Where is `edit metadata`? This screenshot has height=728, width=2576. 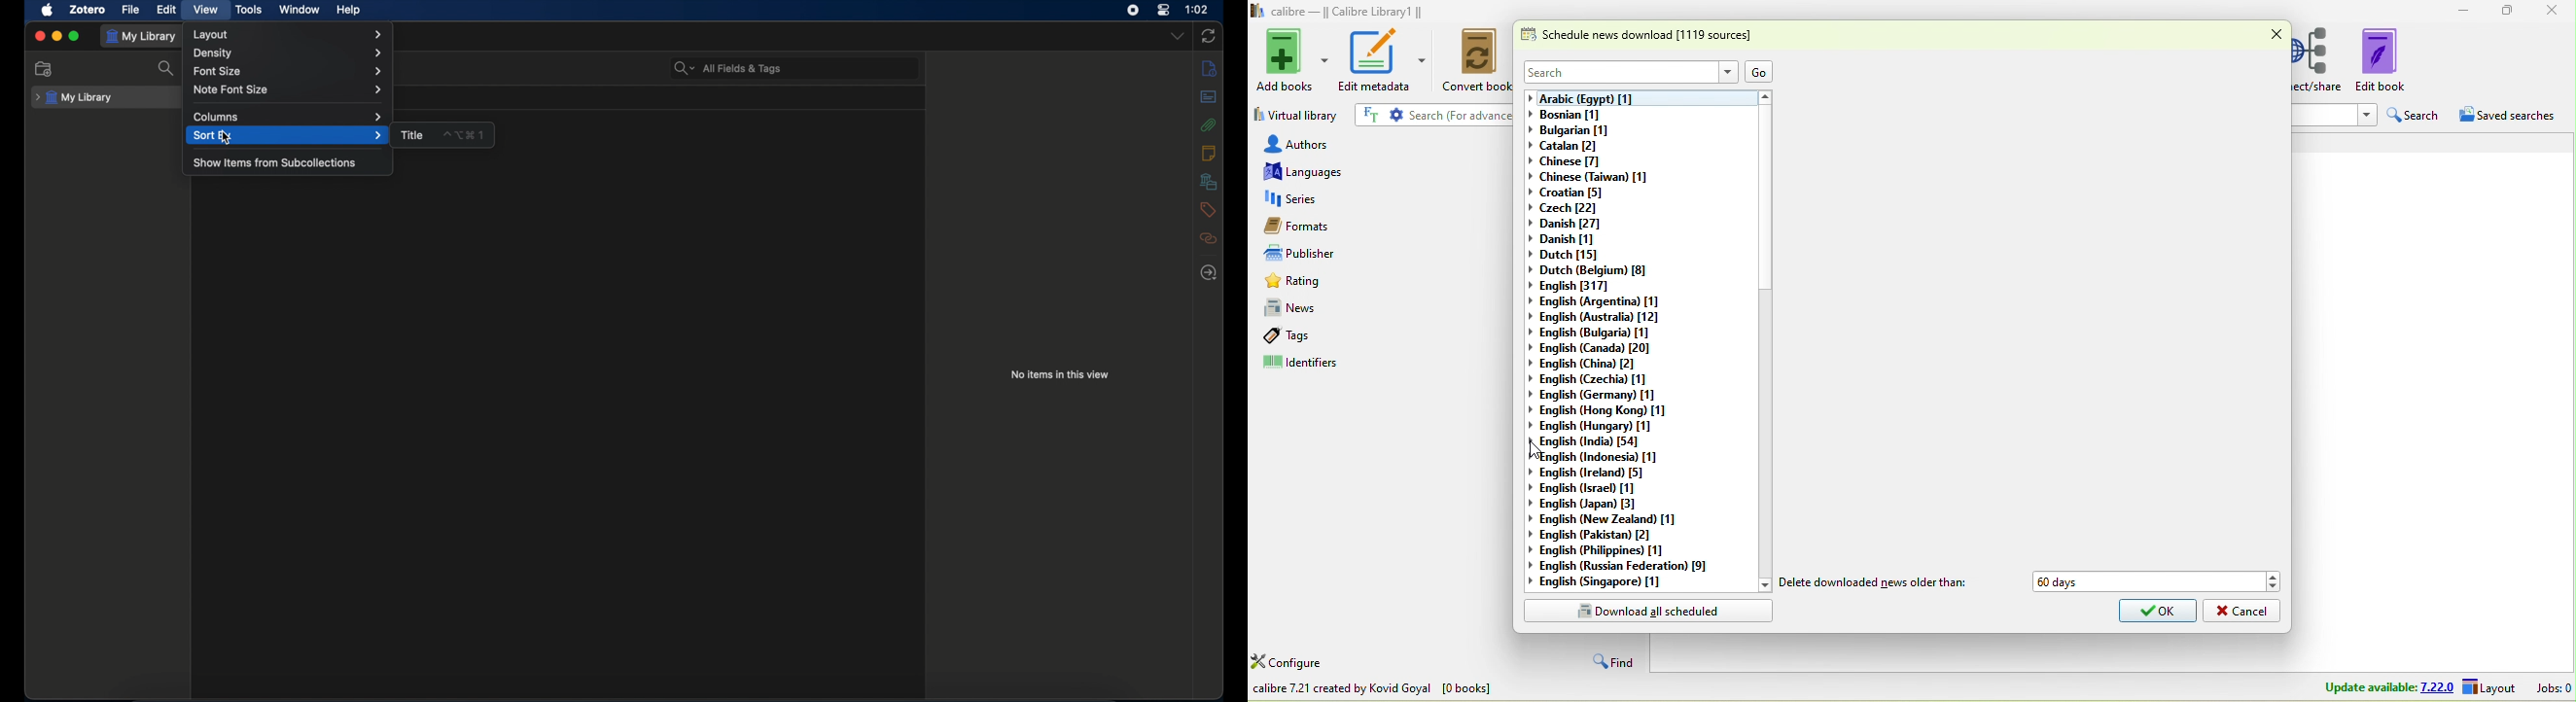
edit metadata is located at coordinates (1373, 60).